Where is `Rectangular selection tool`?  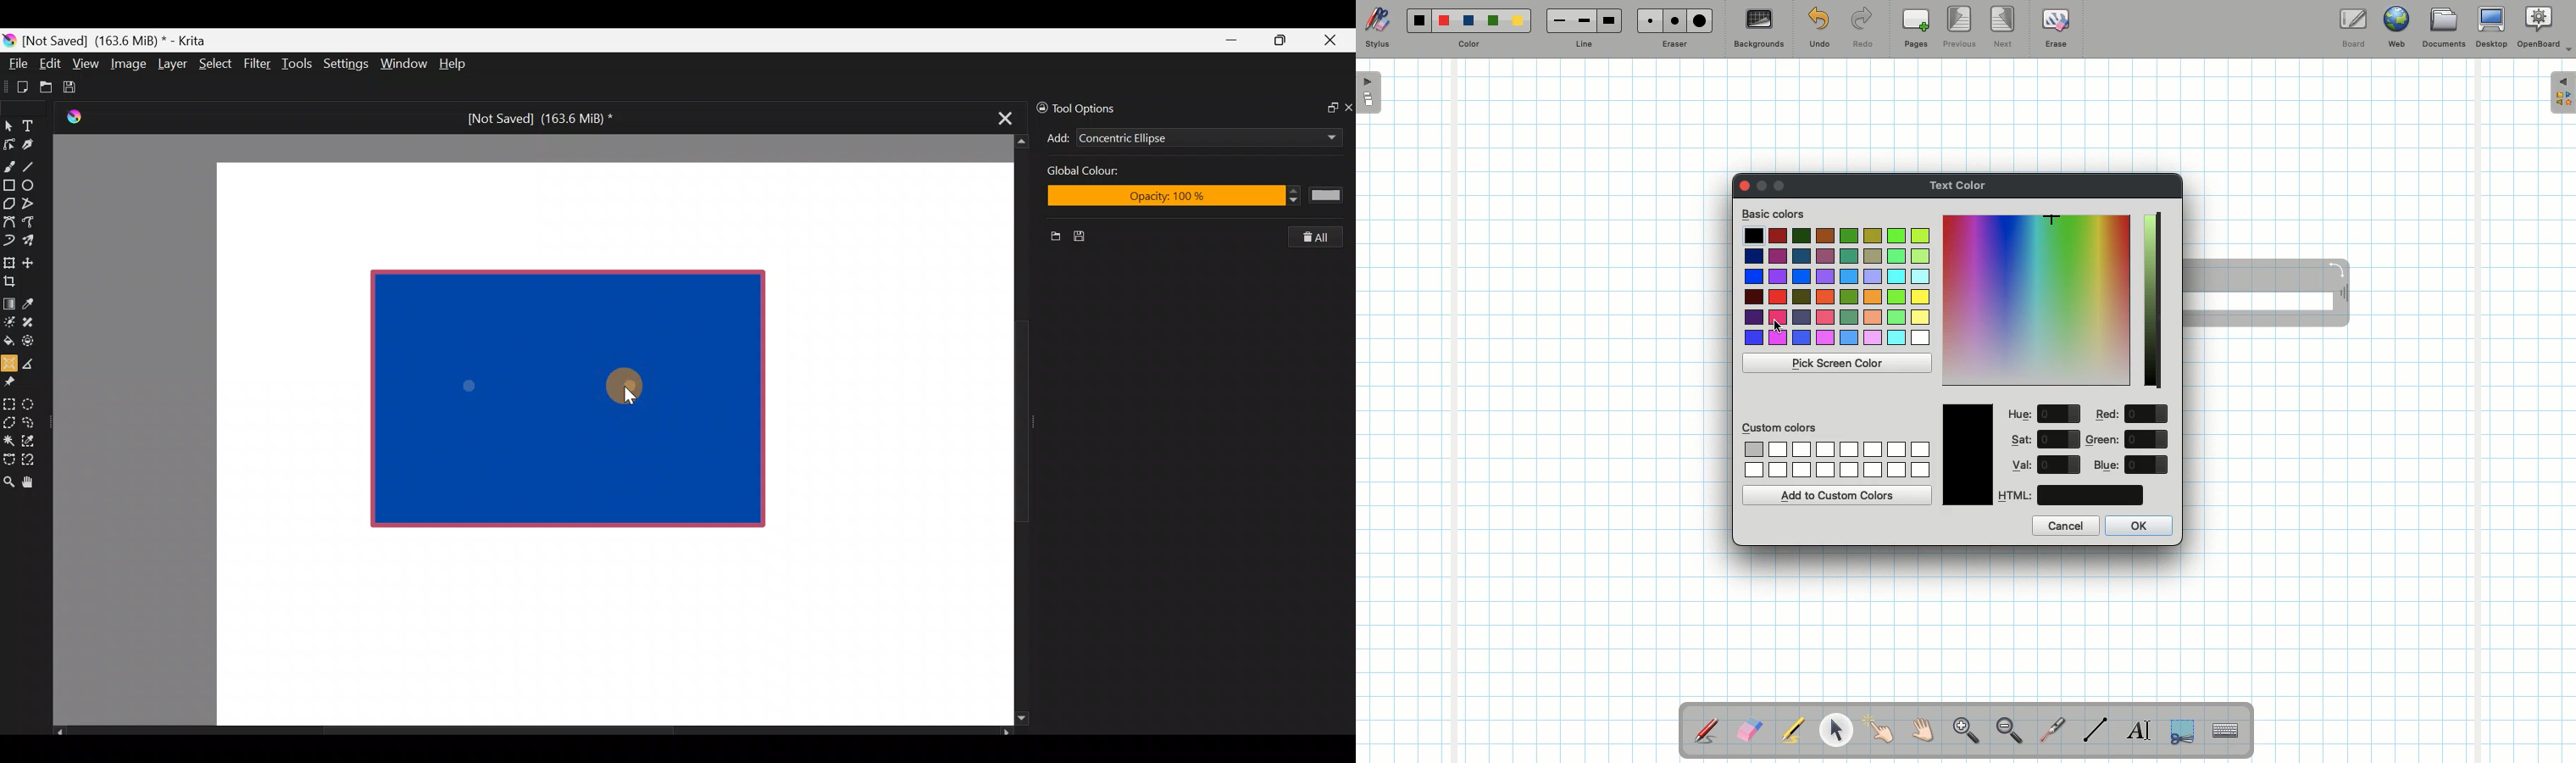 Rectangular selection tool is located at coordinates (12, 401).